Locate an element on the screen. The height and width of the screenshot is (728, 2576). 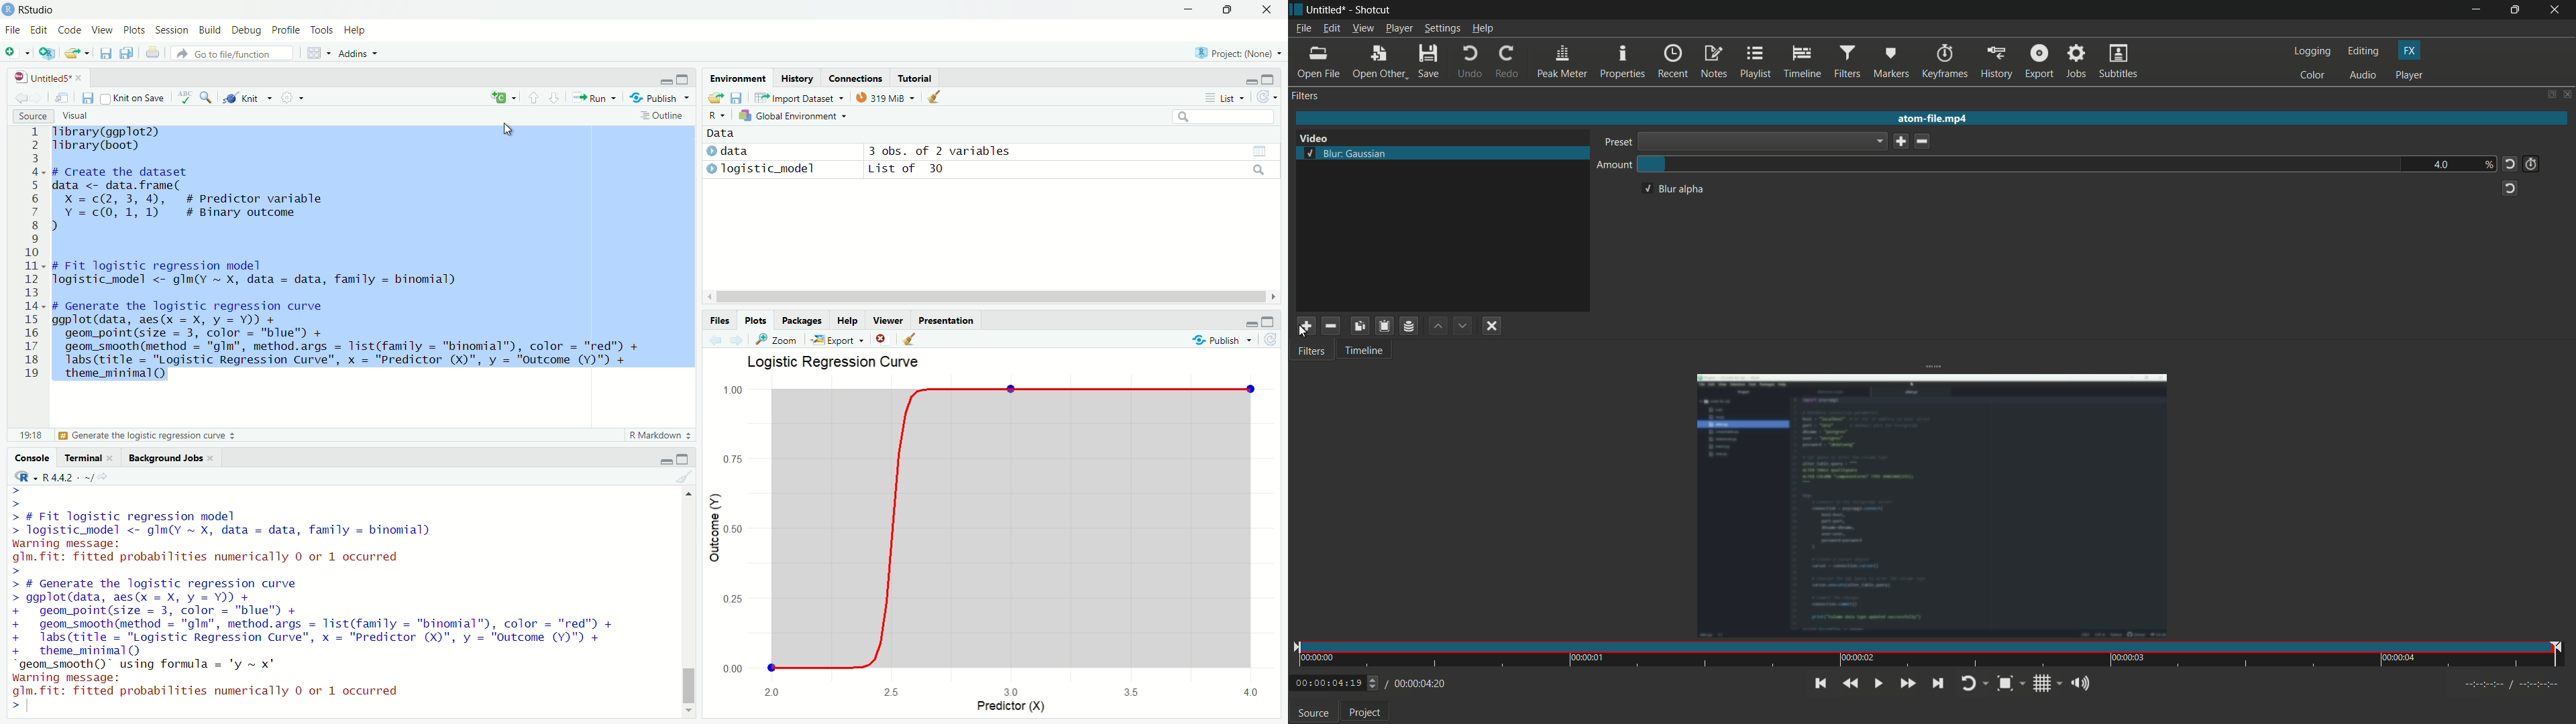
History is located at coordinates (798, 78).